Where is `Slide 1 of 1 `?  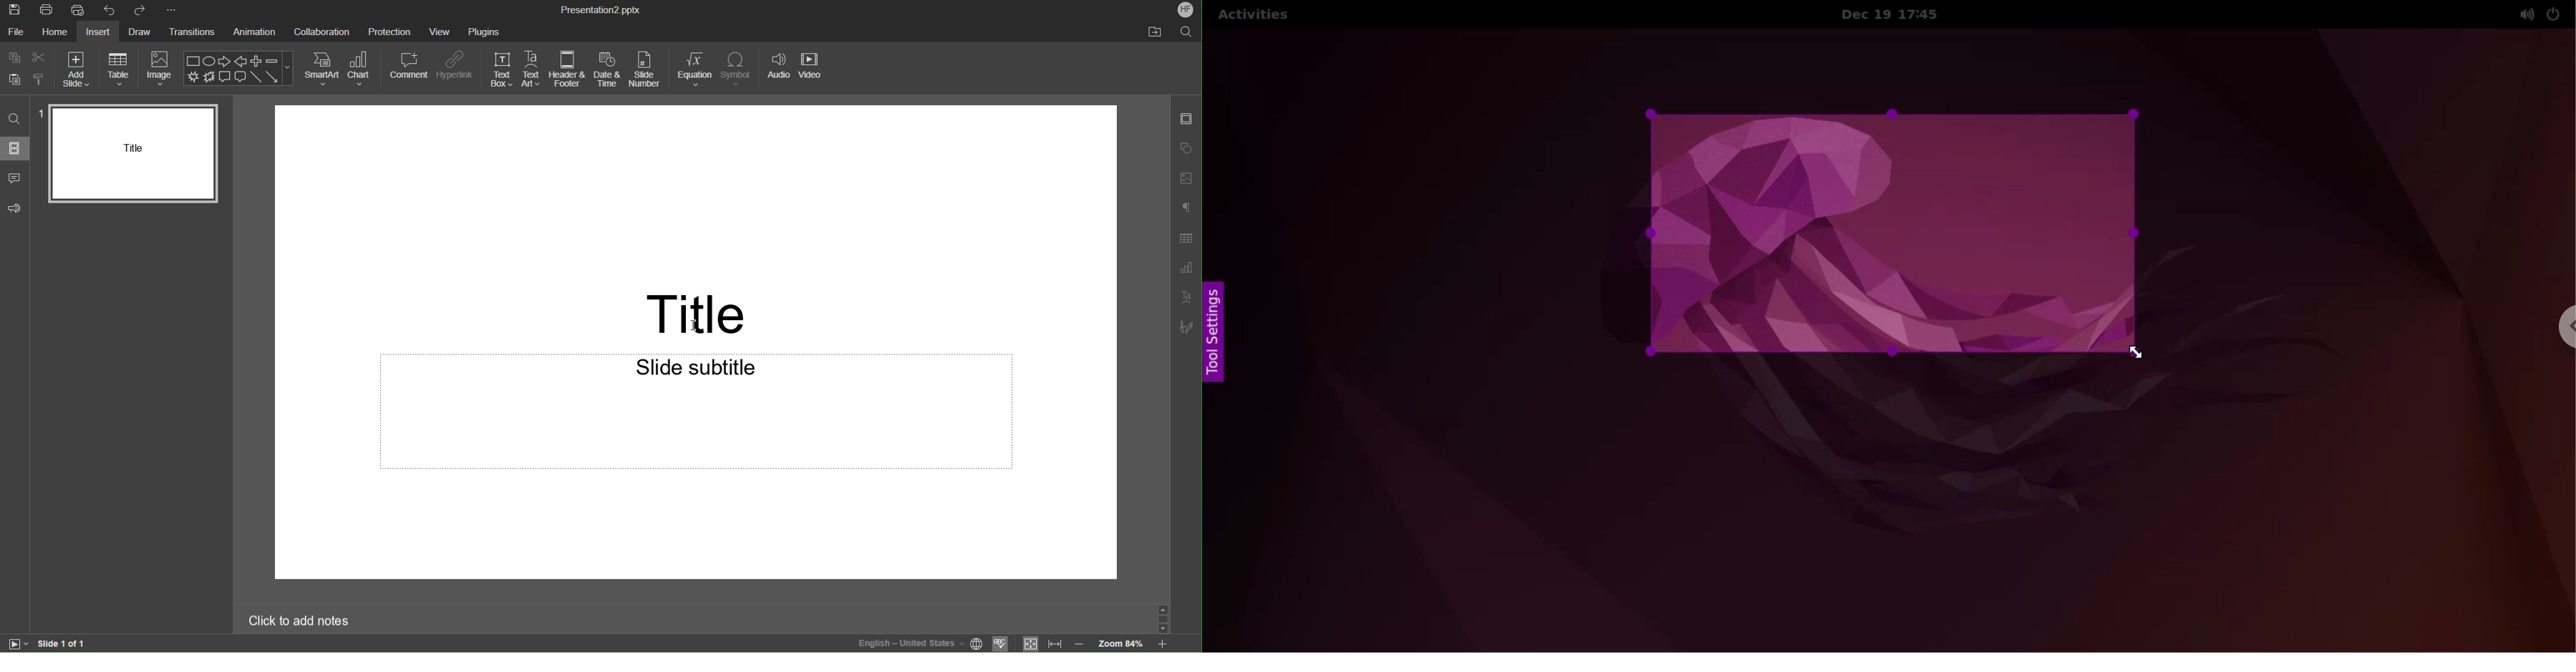
Slide 1 of 1  is located at coordinates (63, 644).